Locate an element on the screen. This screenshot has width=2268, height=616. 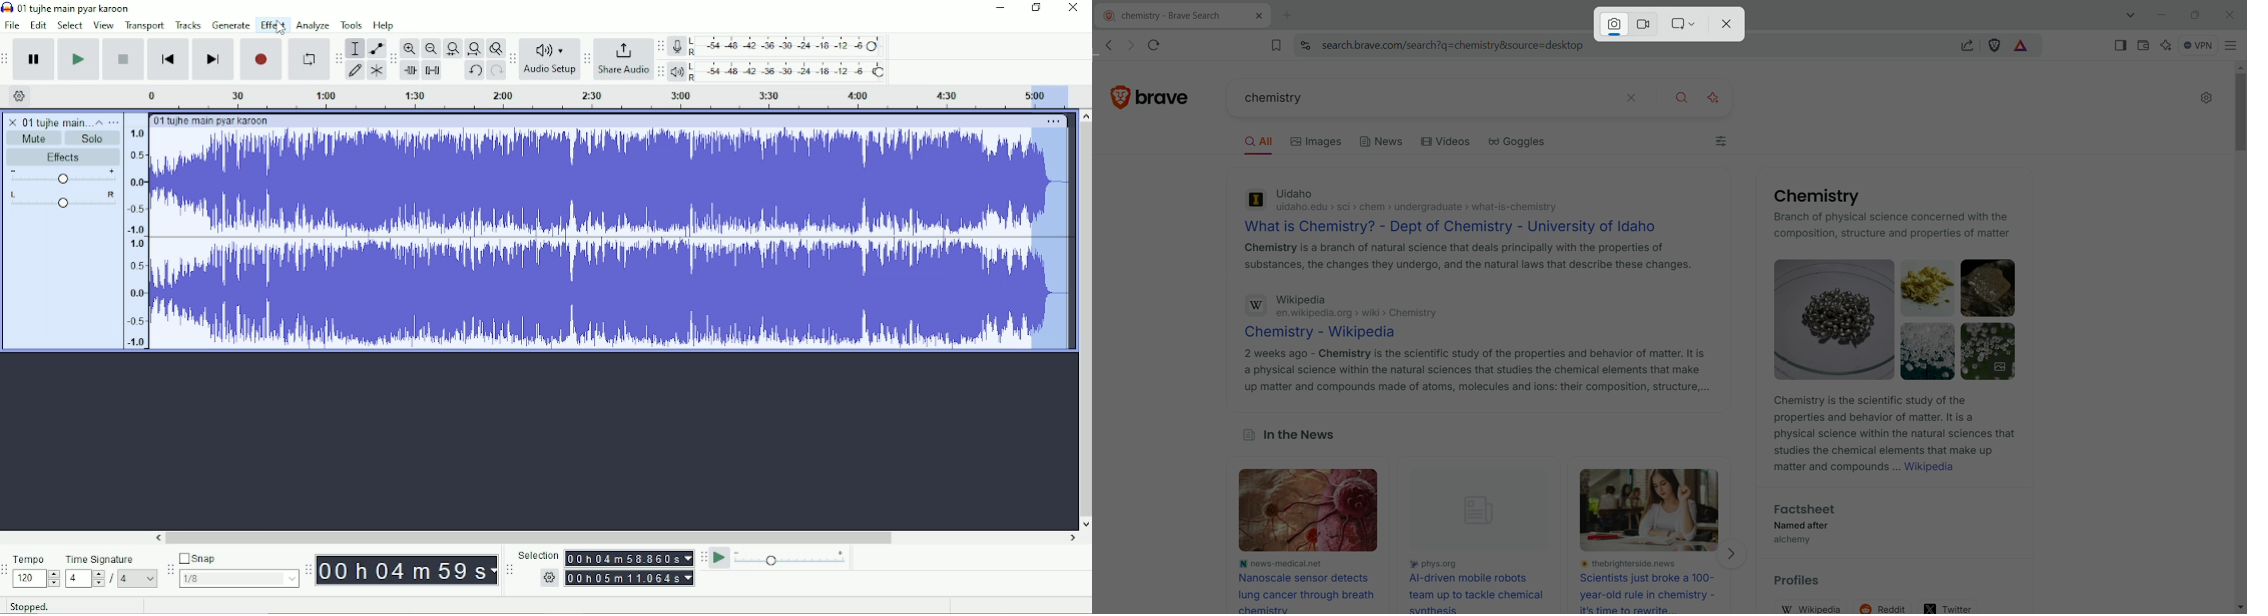
Fit project to width is located at coordinates (474, 48).